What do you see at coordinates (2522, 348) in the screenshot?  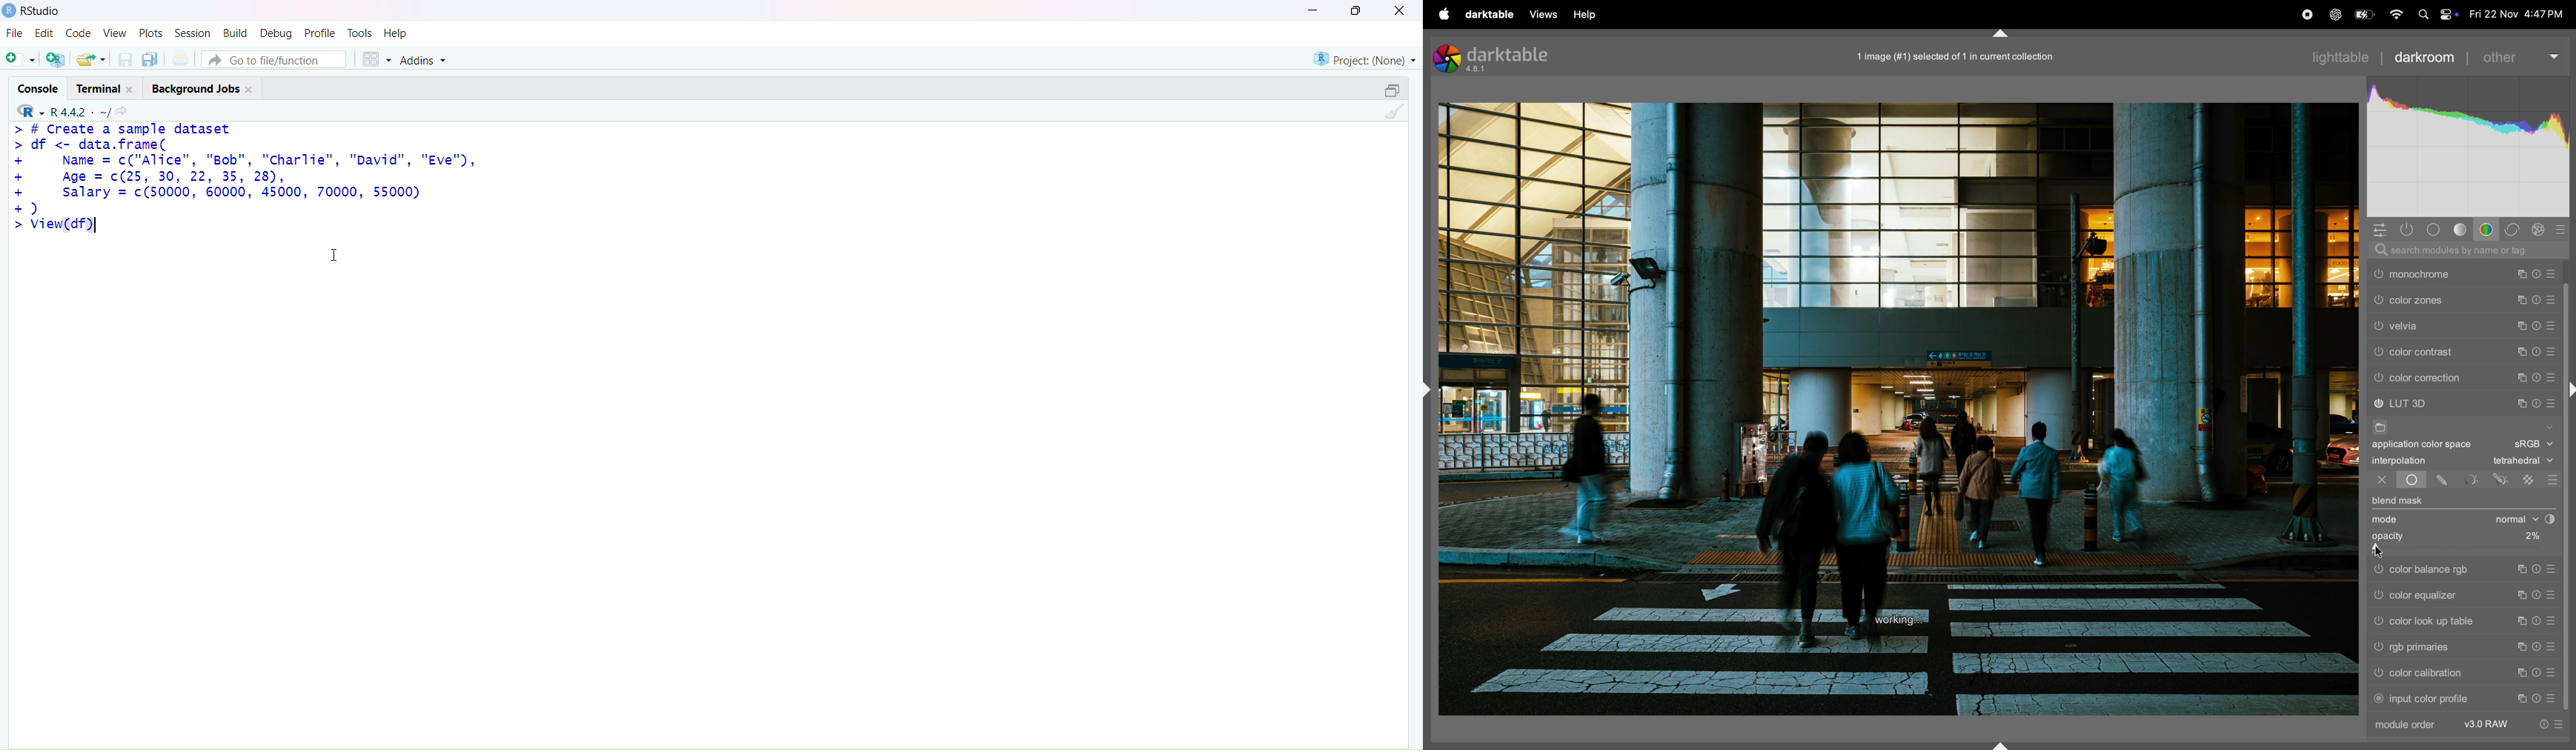 I see `multiple intance actions` at bounding box center [2522, 348].